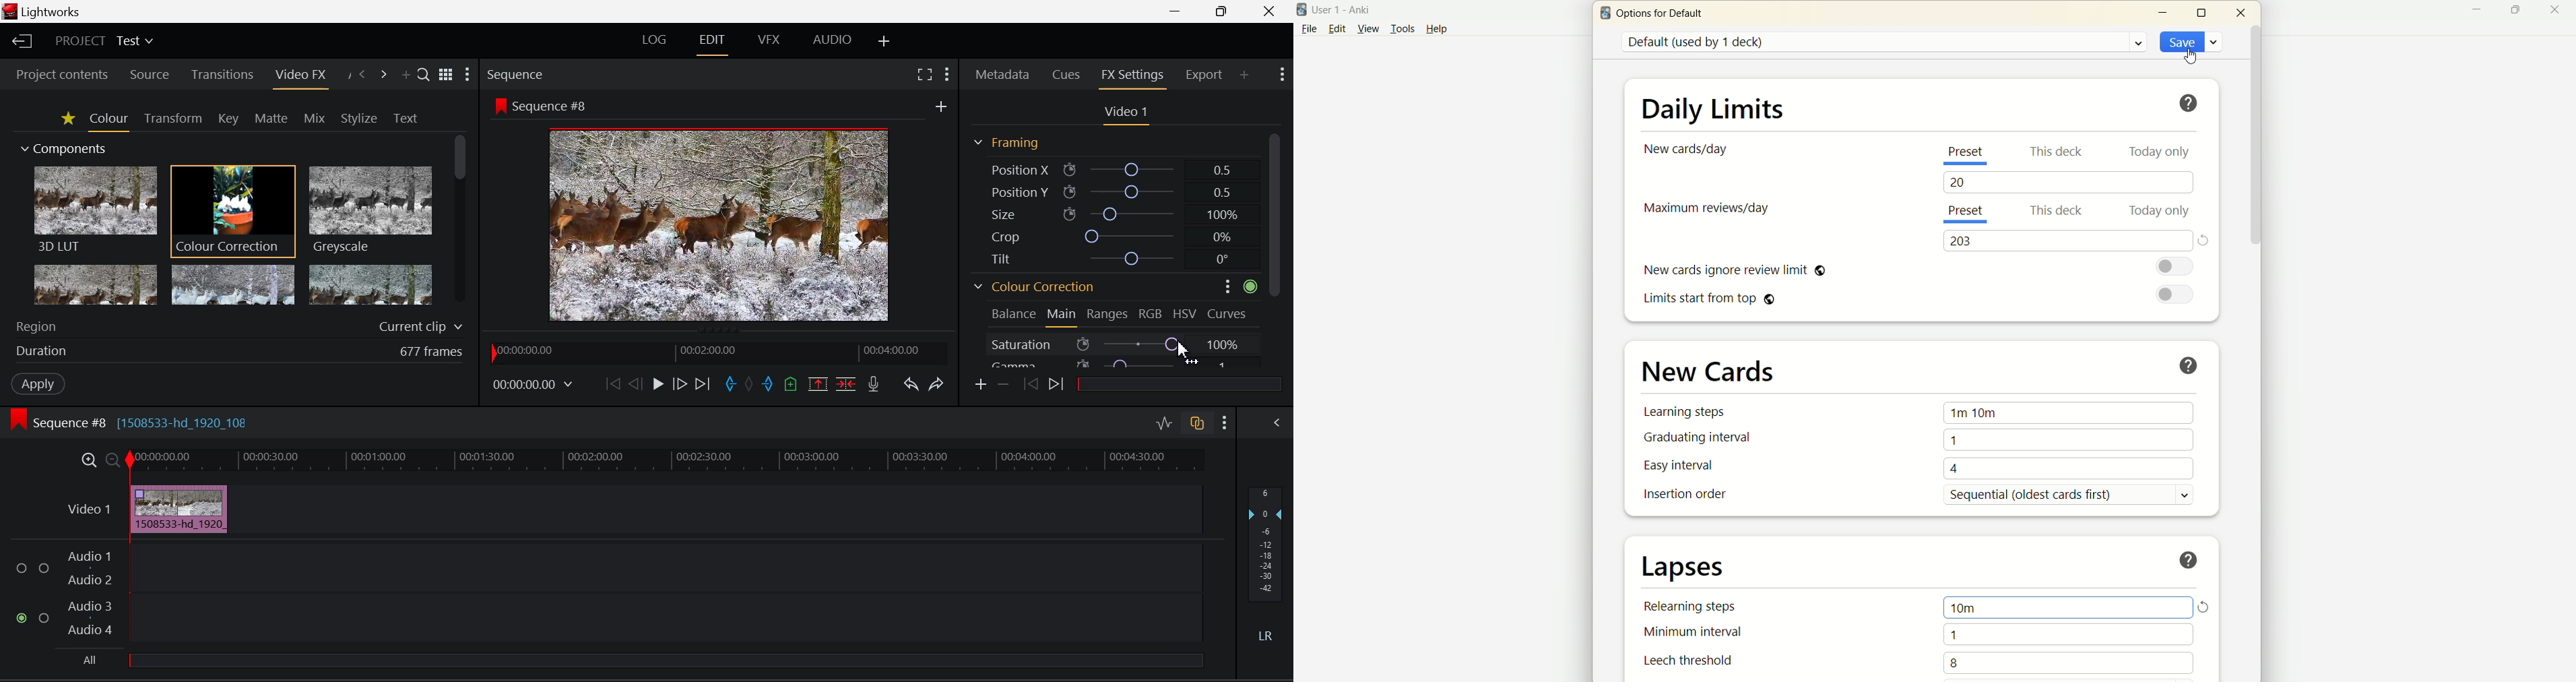 This screenshot has height=700, width=2576. What do you see at coordinates (1225, 423) in the screenshot?
I see `Show Settings` at bounding box center [1225, 423].